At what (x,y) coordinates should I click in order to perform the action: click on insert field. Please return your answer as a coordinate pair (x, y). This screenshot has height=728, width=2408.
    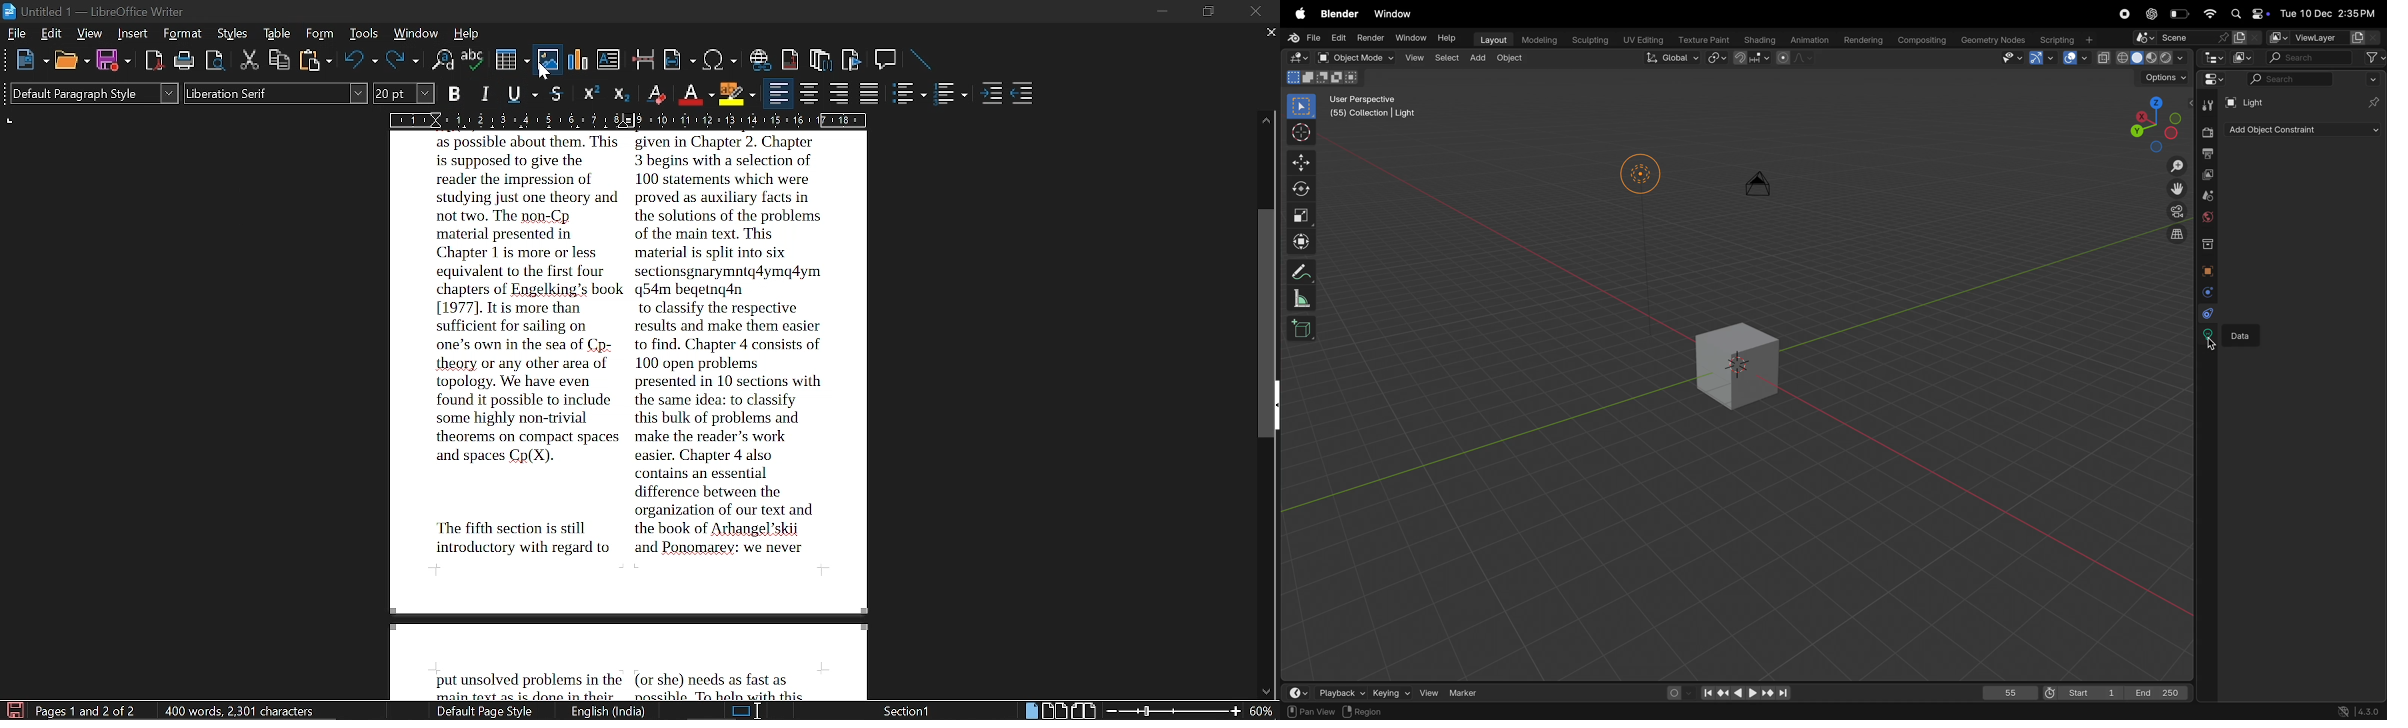
    Looking at the image, I should click on (680, 59).